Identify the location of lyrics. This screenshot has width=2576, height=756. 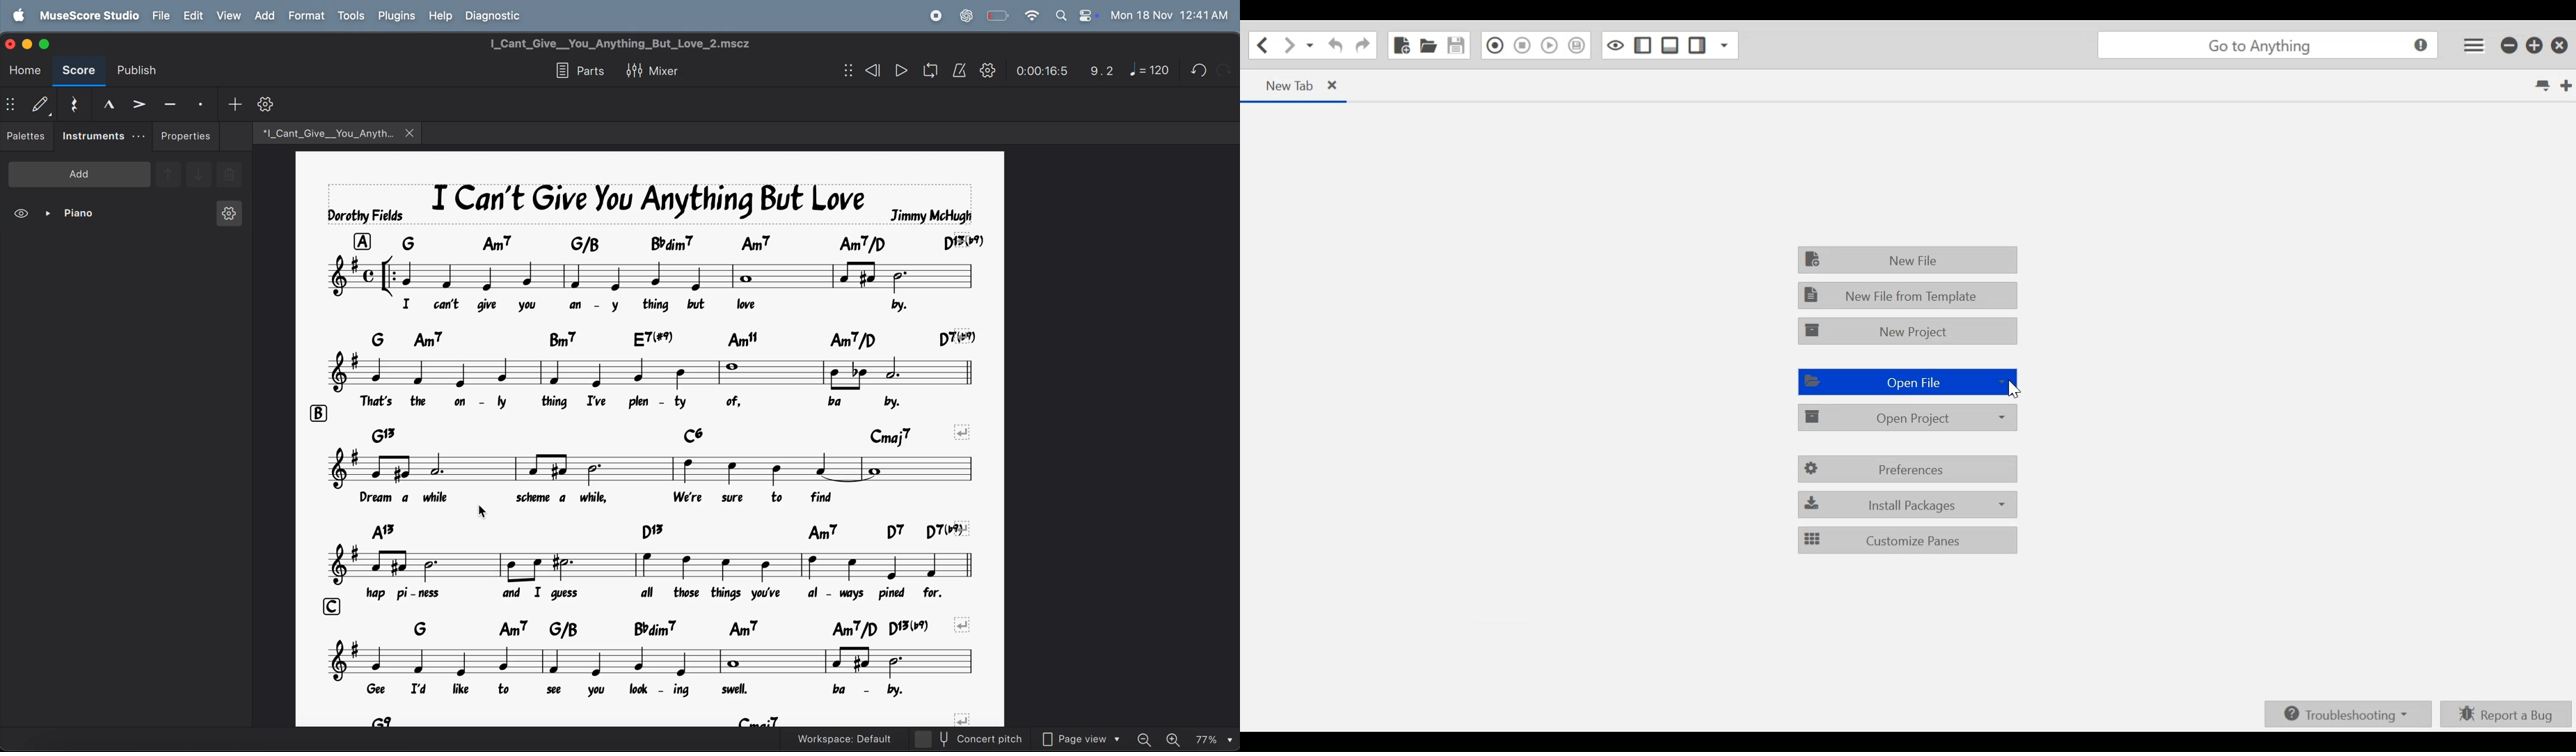
(633, 499).